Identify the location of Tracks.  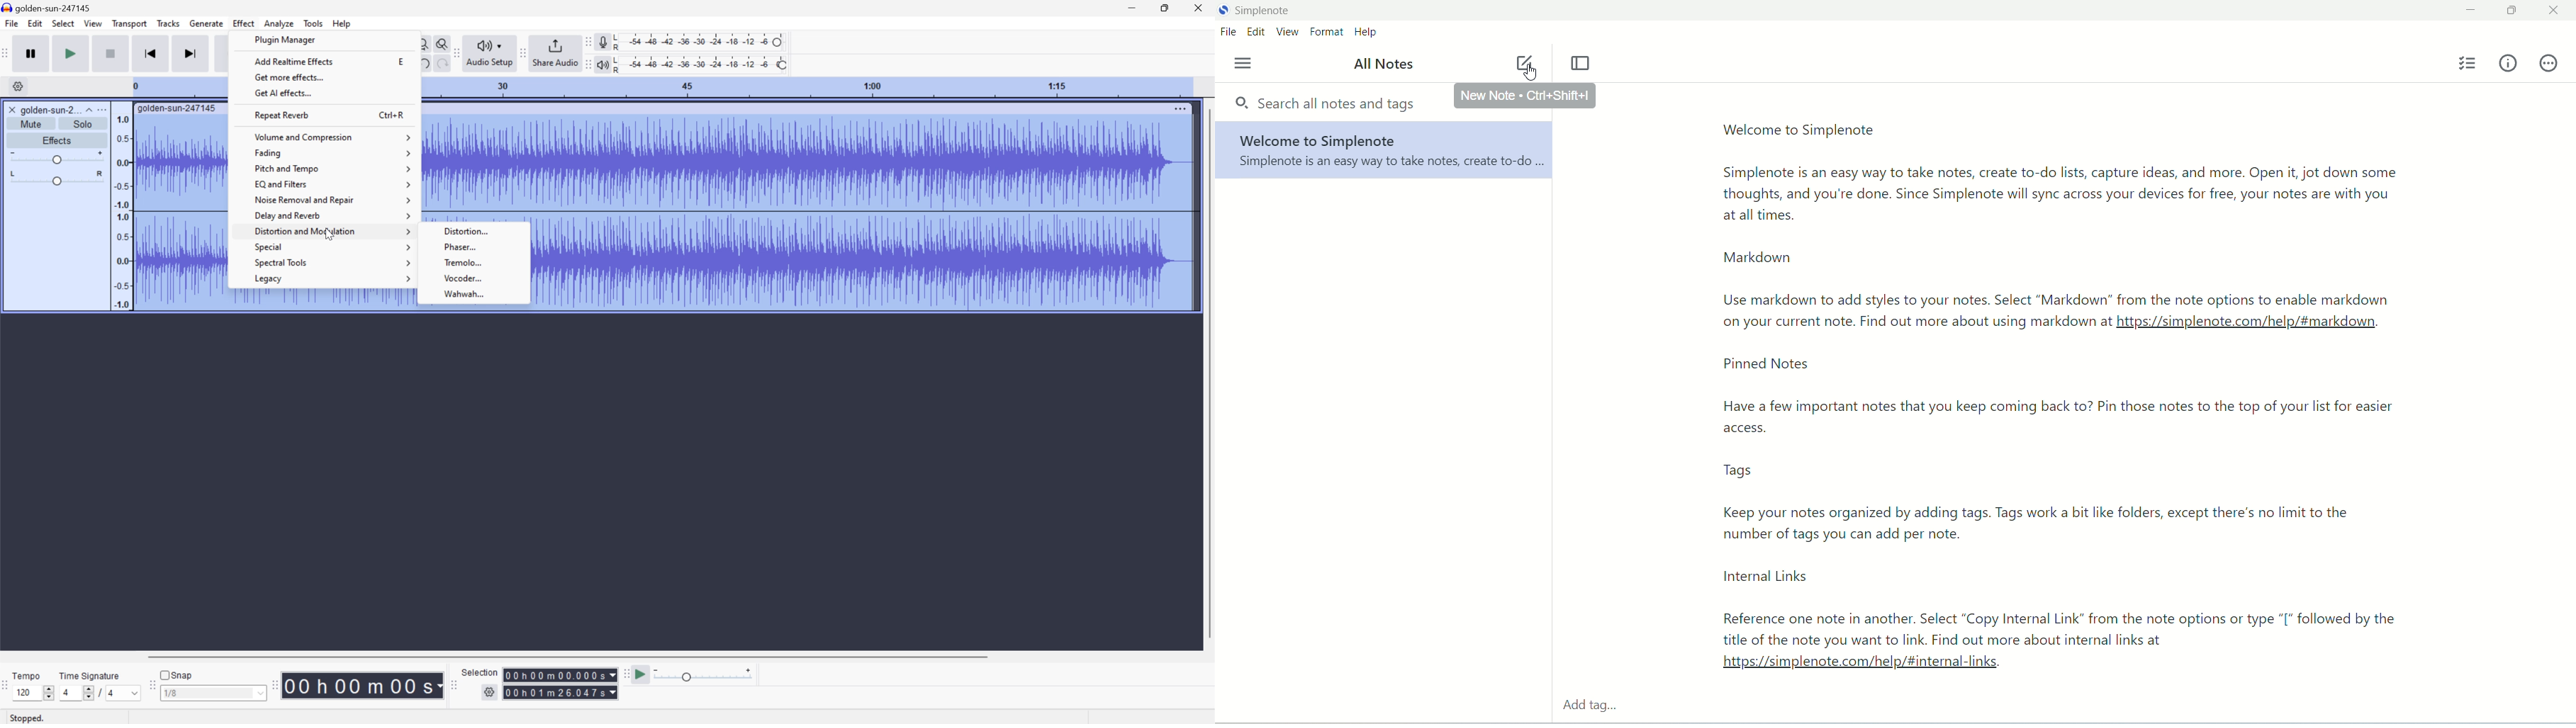
(169, 22).